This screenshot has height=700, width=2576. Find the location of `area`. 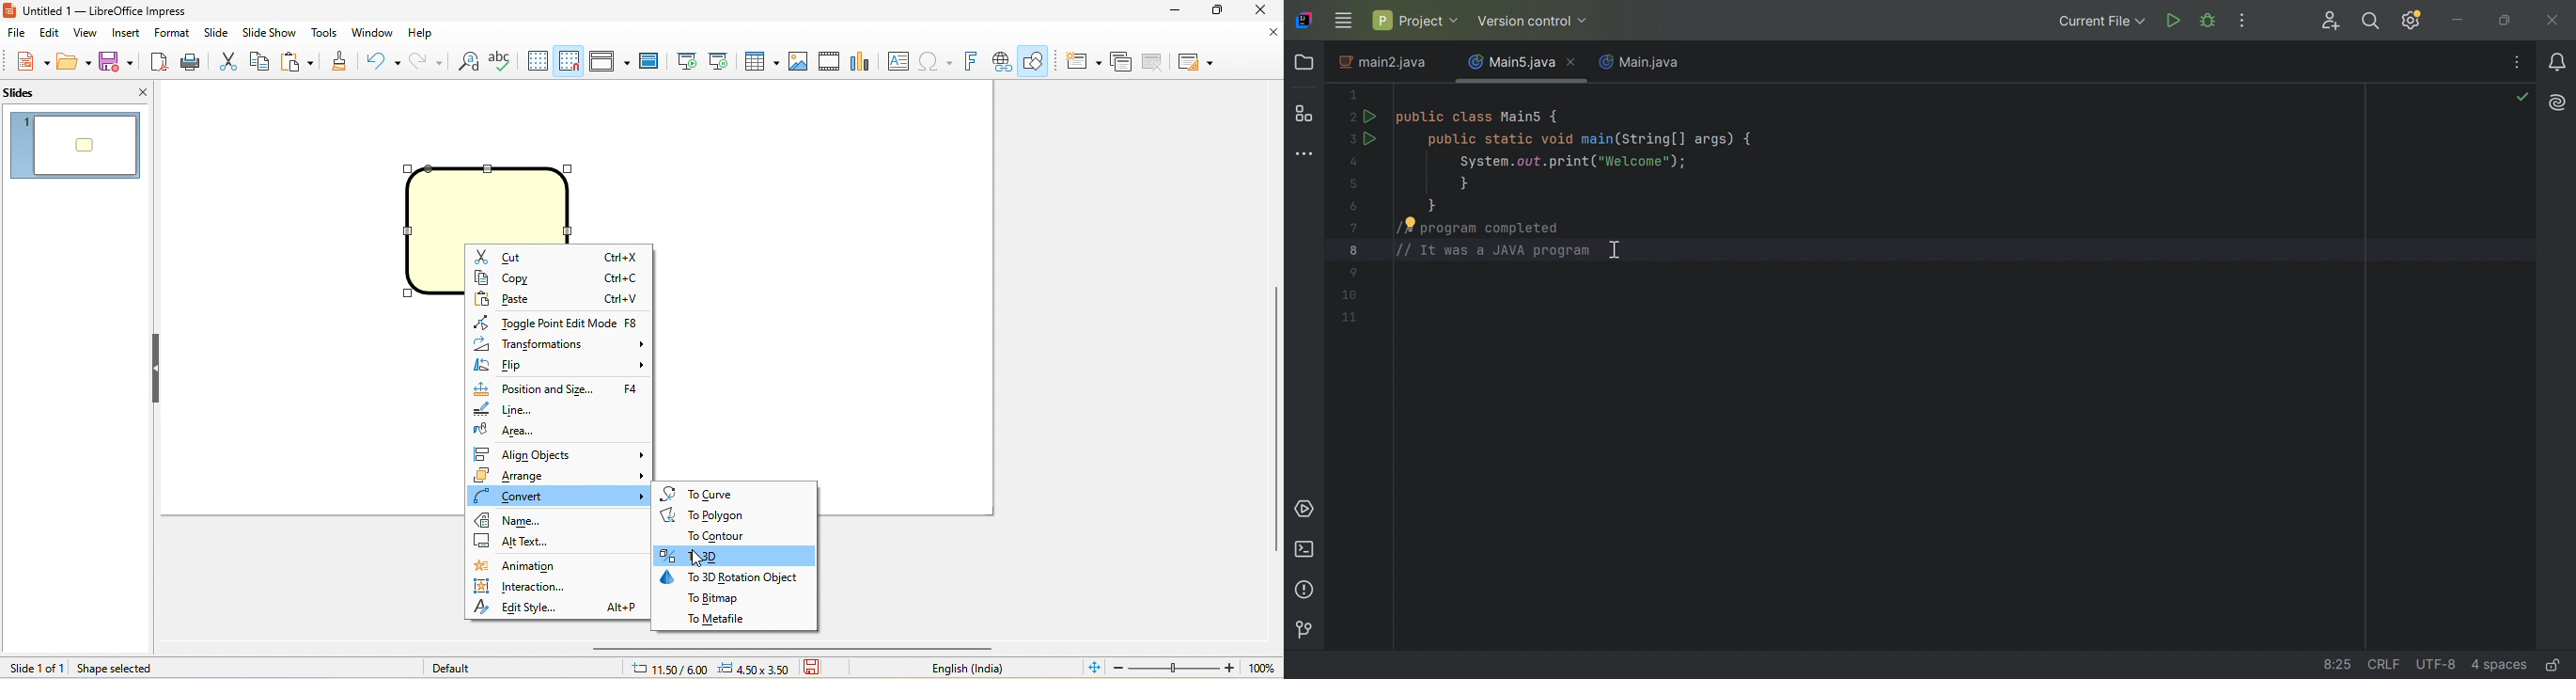

area is located at coordinates (505, 434).